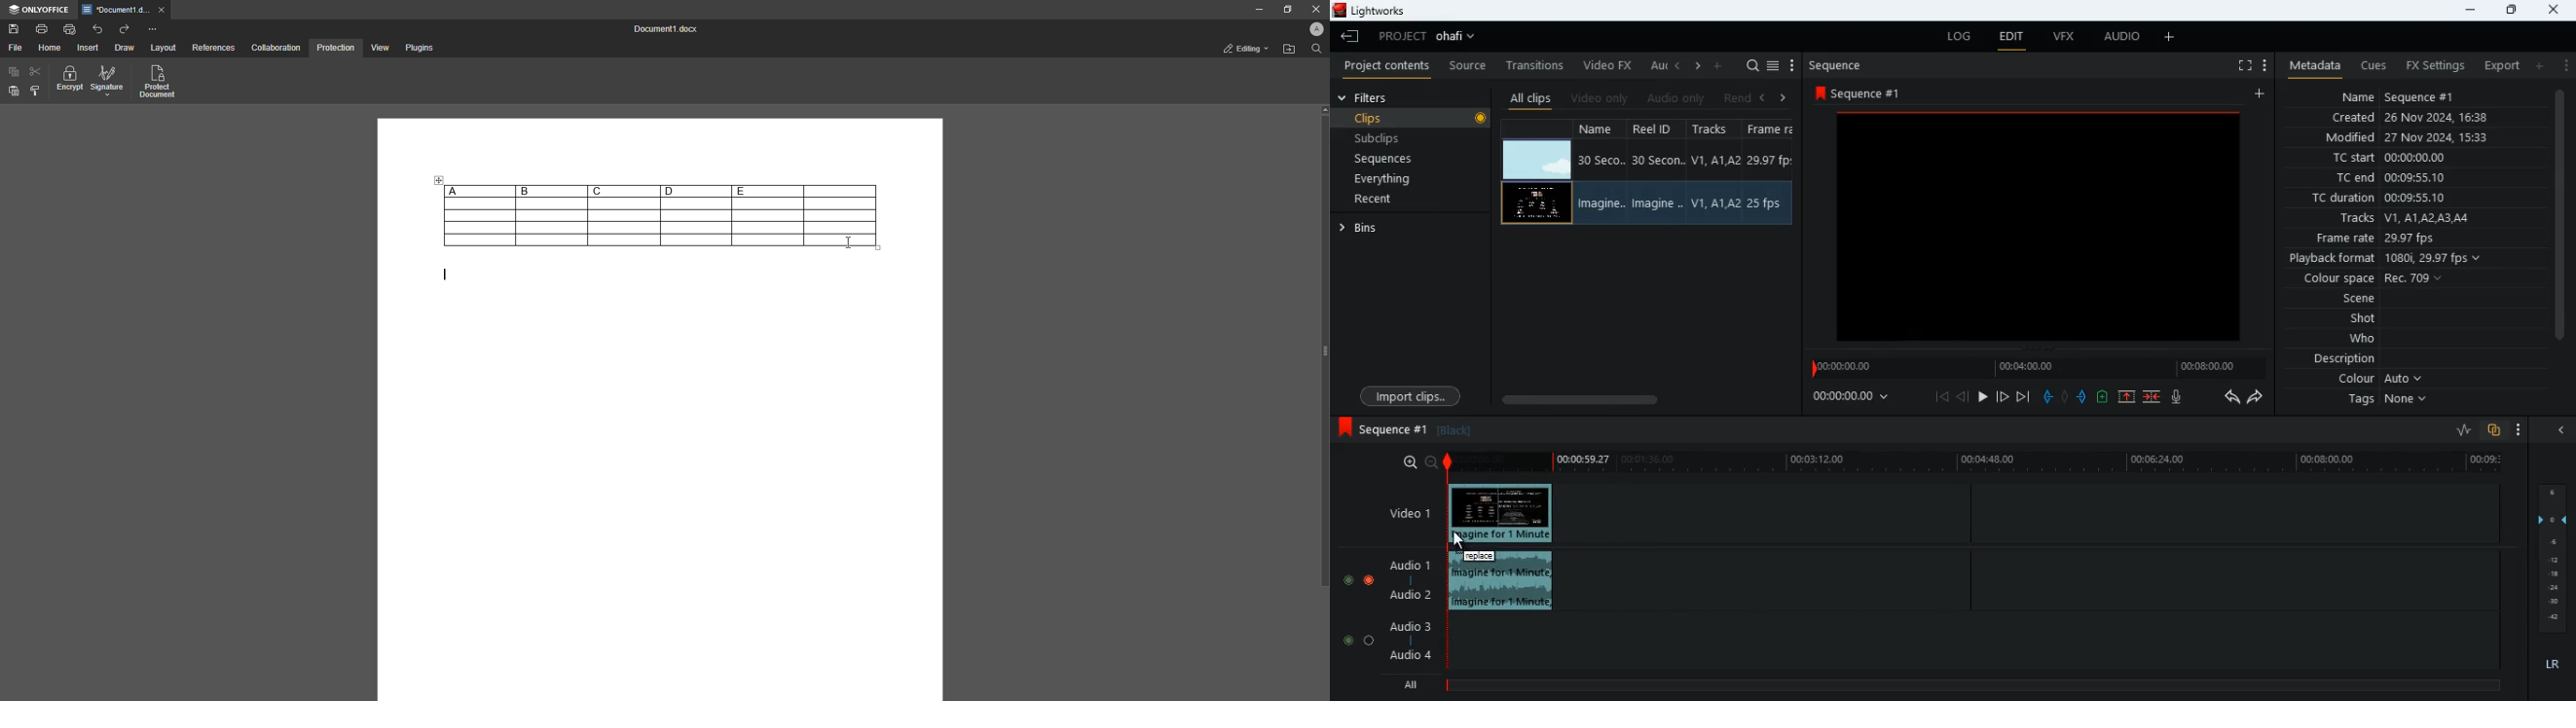  Describe the element at coordinates (2181, 399) in the screenshot. I see `mic` at that location.